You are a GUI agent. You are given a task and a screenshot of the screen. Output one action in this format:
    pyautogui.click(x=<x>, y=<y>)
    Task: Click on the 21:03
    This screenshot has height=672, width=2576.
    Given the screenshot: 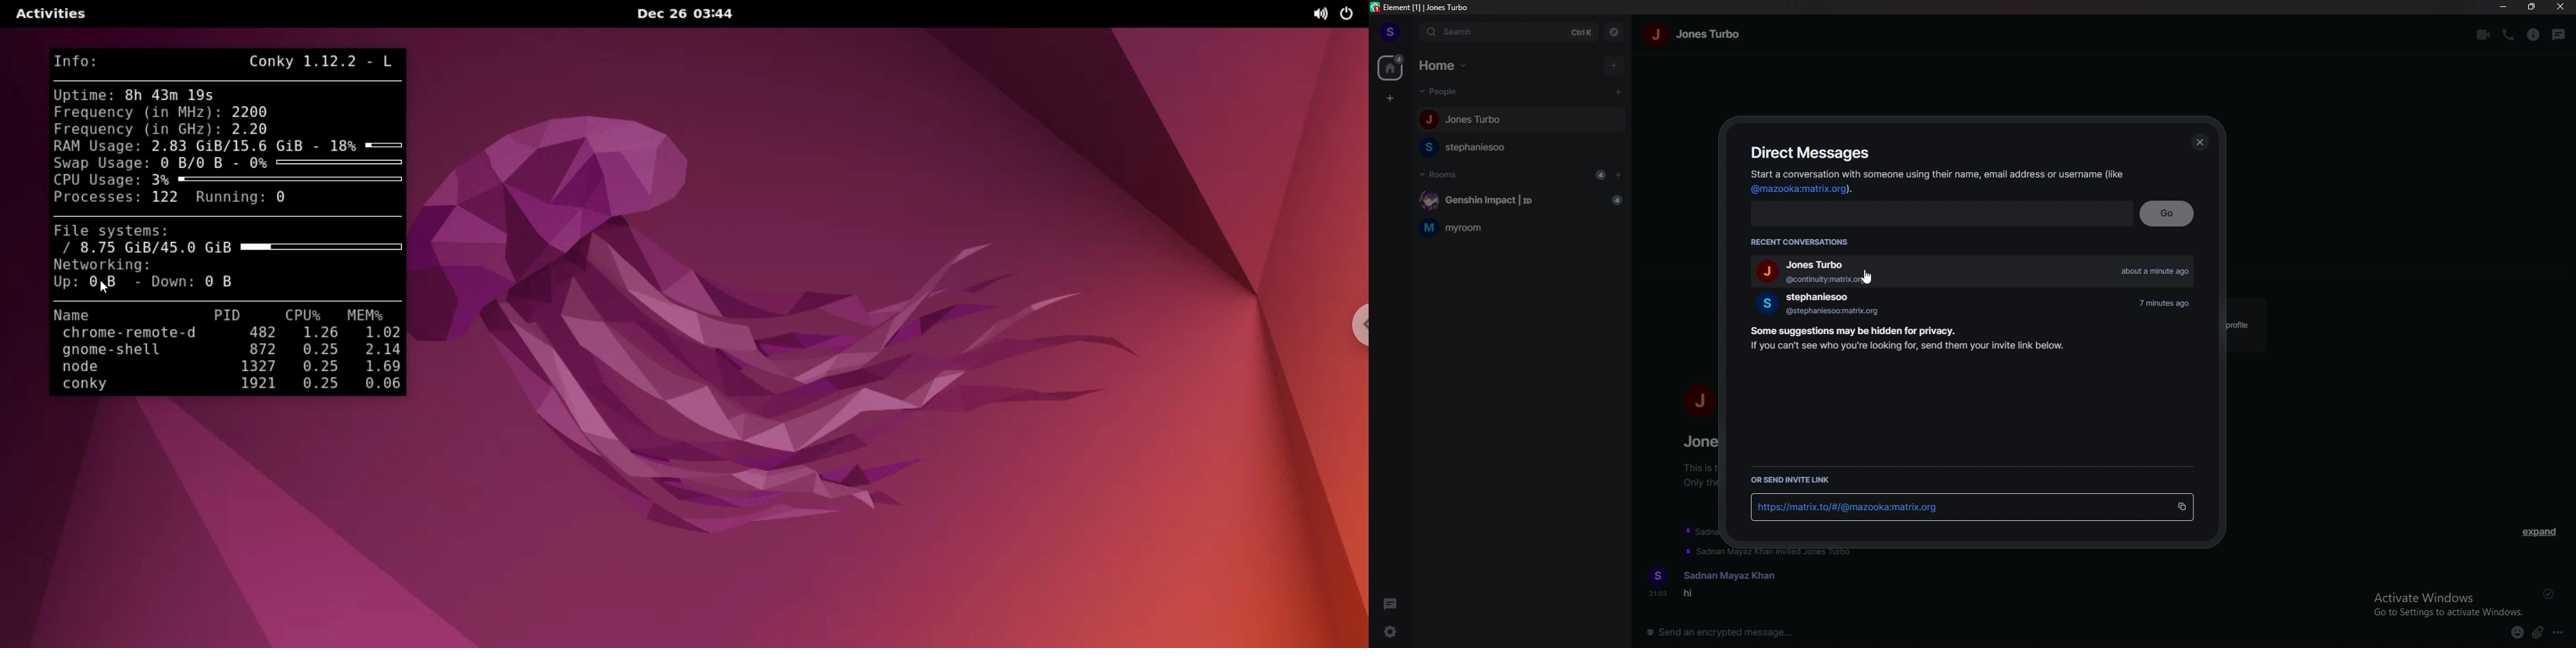 What is the action you would take?
    pyautogui.click(x=1654, y=596)
    